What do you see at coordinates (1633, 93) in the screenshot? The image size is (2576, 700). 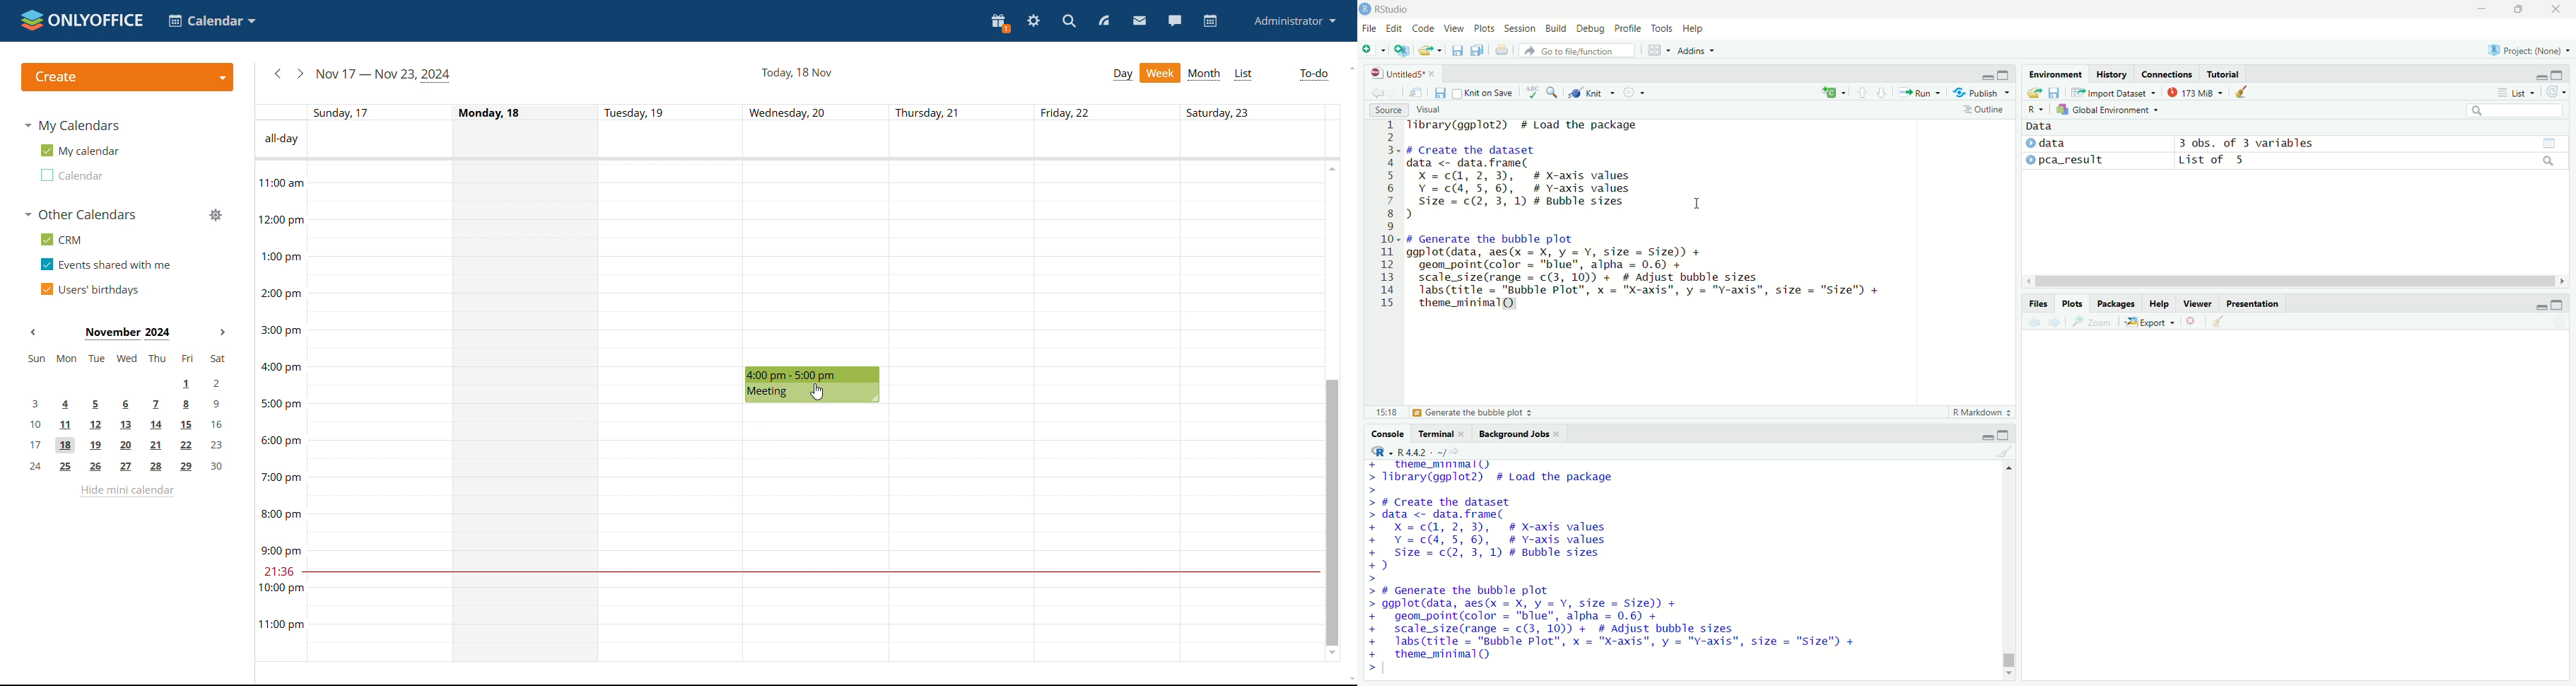 I see `settings` at bounding box center [1633, 93].